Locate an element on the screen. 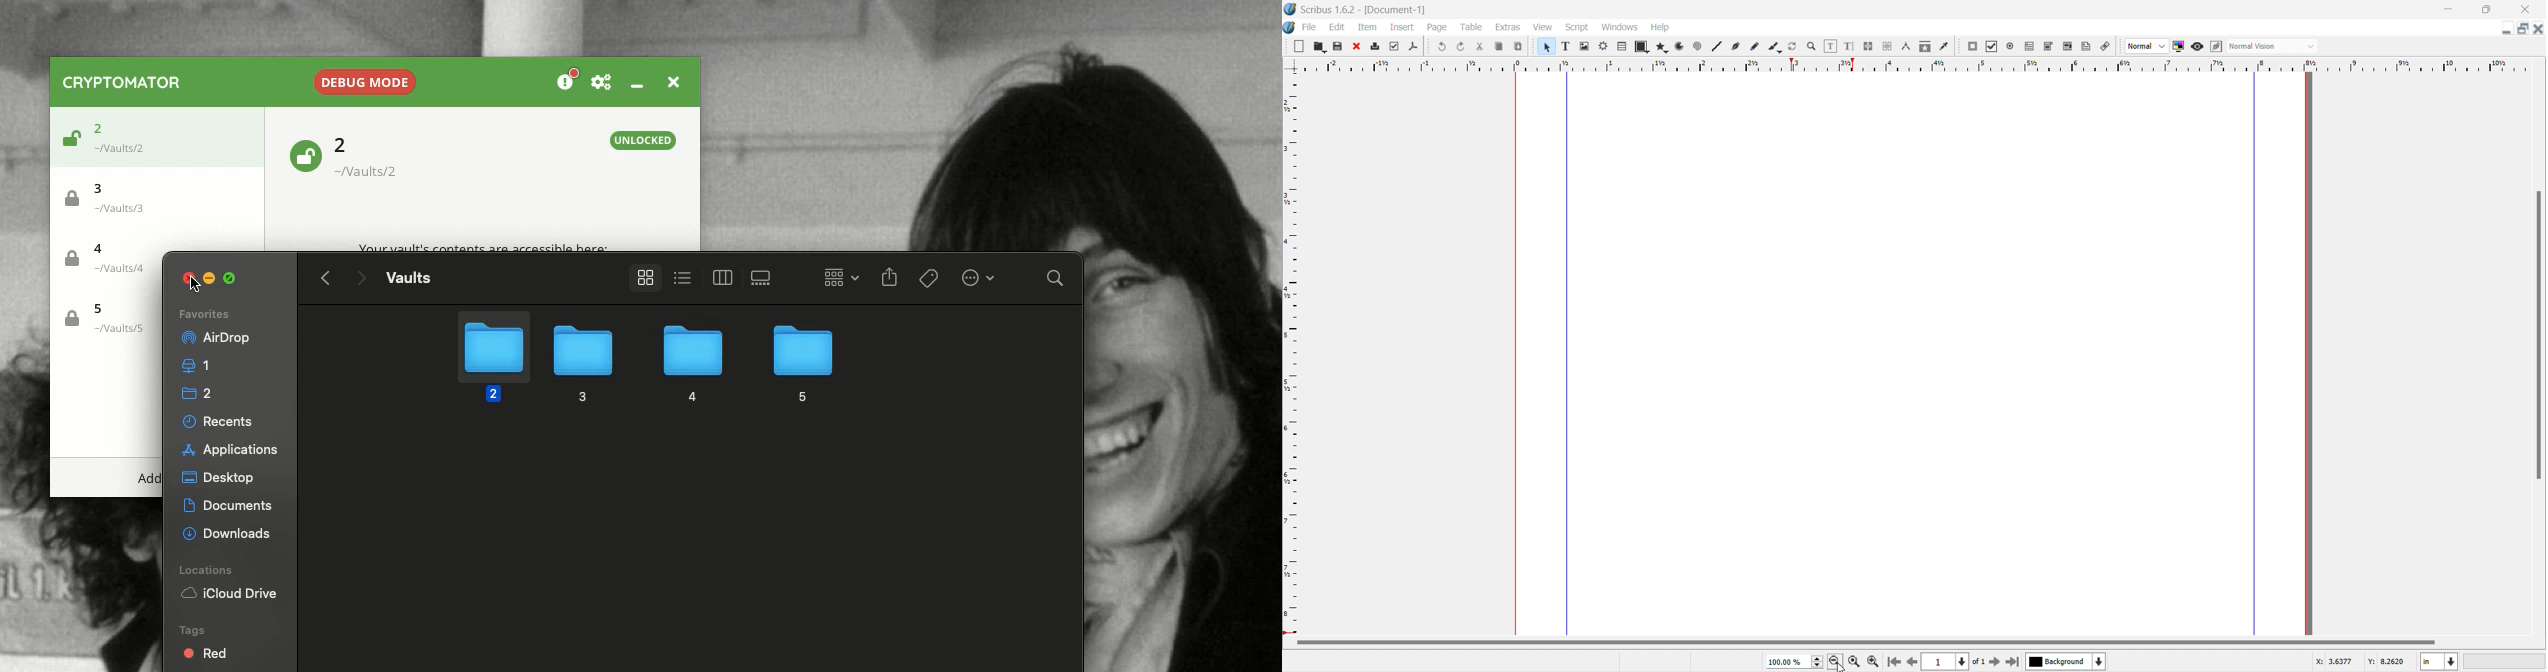 The height and width of the screenshot is (672, 2548). Zoom to 100% is located at coordinates (1855, 662).